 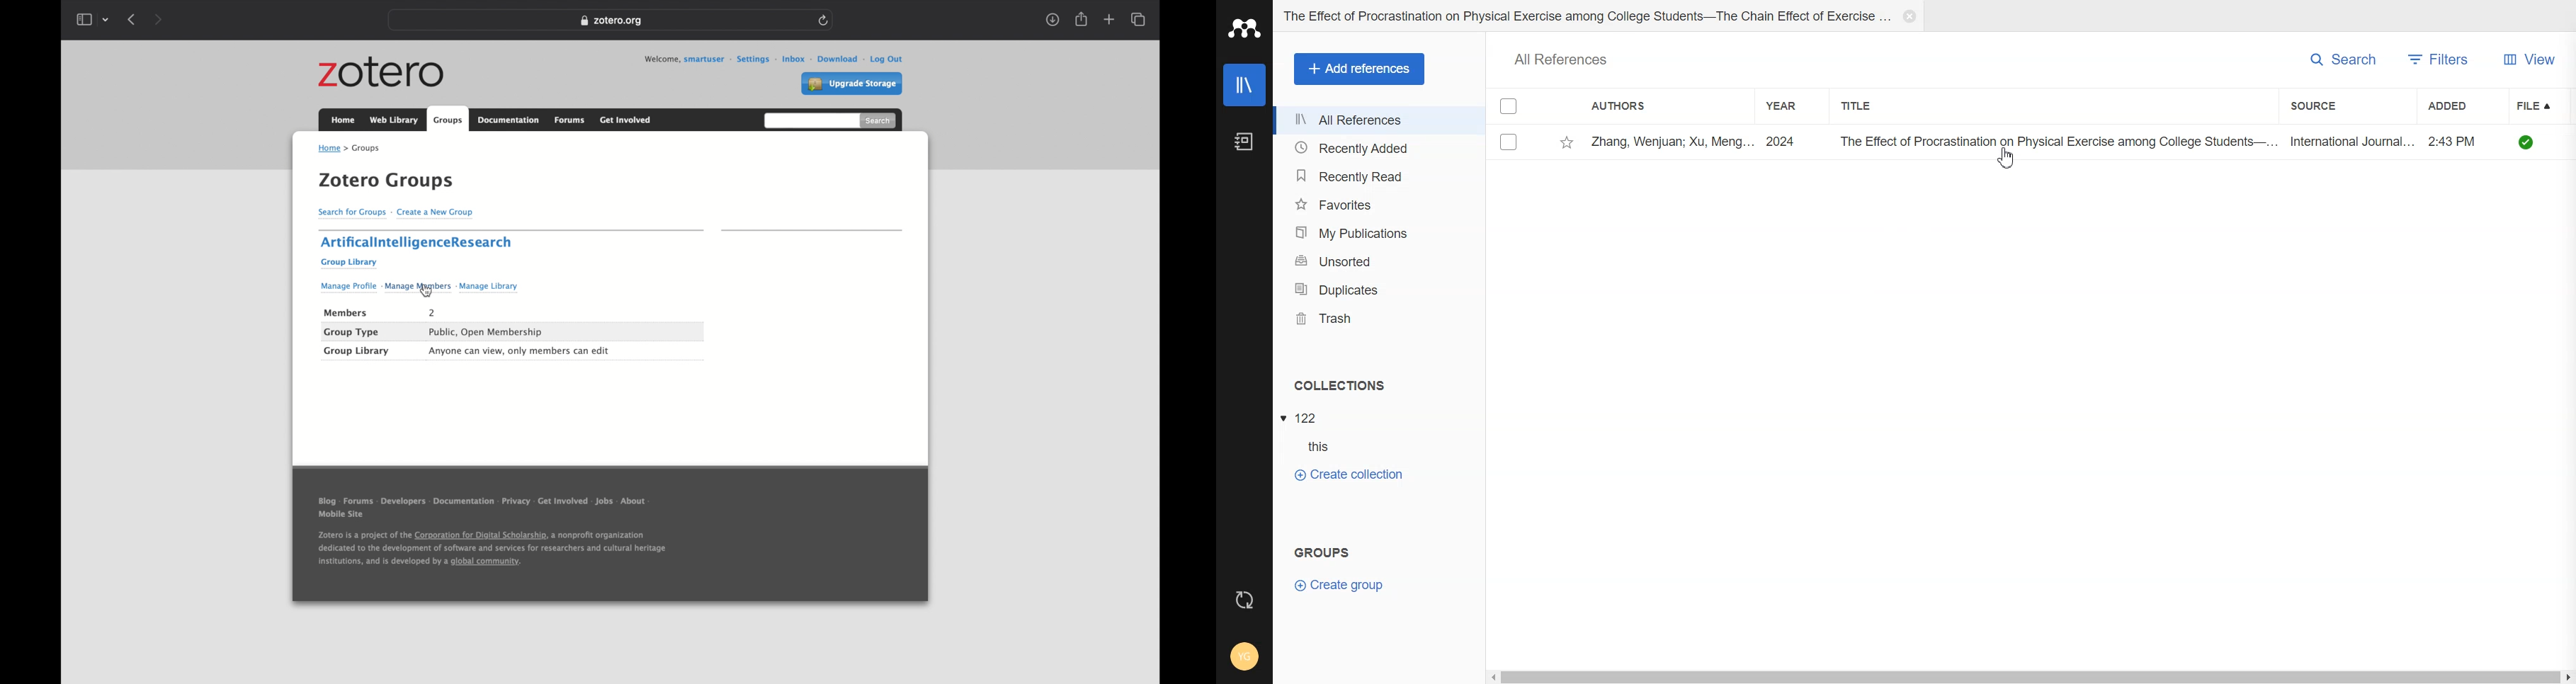 I want to click on Recently Read, so click(x=1378, y=175).